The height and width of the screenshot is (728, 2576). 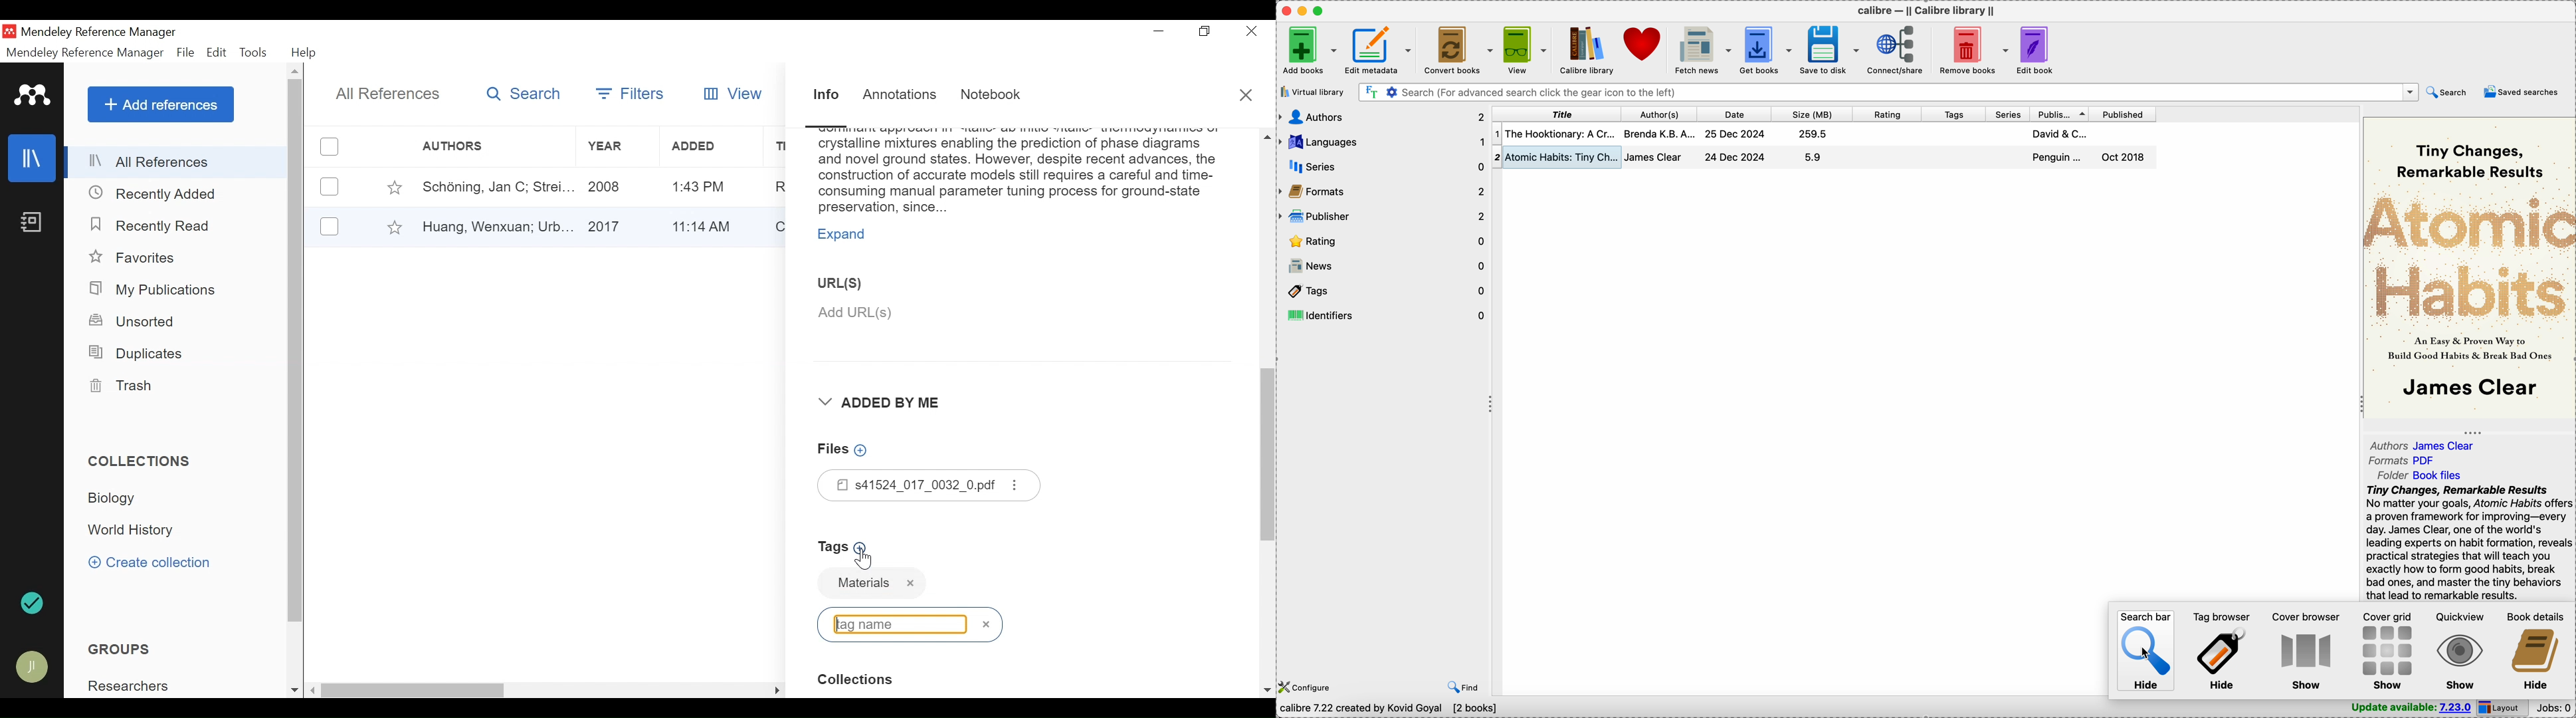 What do you see at coordinates (1311, 94) in the screenshot?
I see `virtual library` at bounding box center [1311, 94].